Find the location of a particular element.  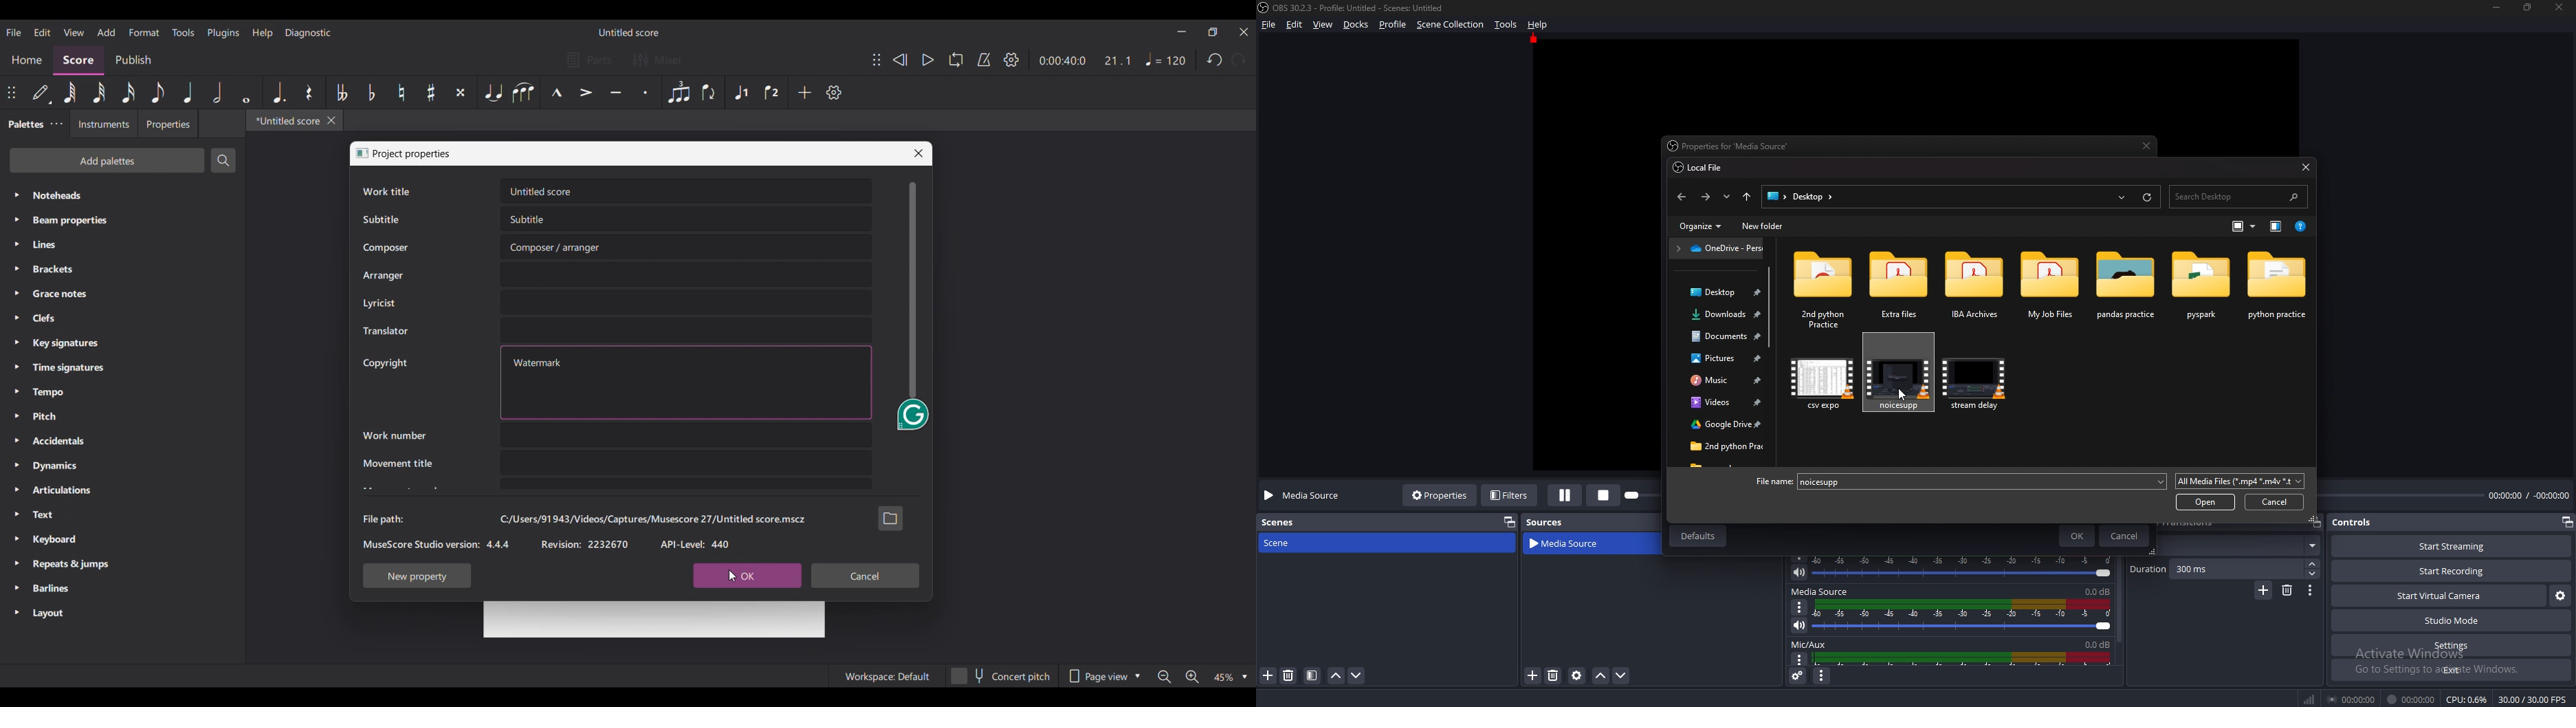

Arranger is located at coordinates (383, 276).